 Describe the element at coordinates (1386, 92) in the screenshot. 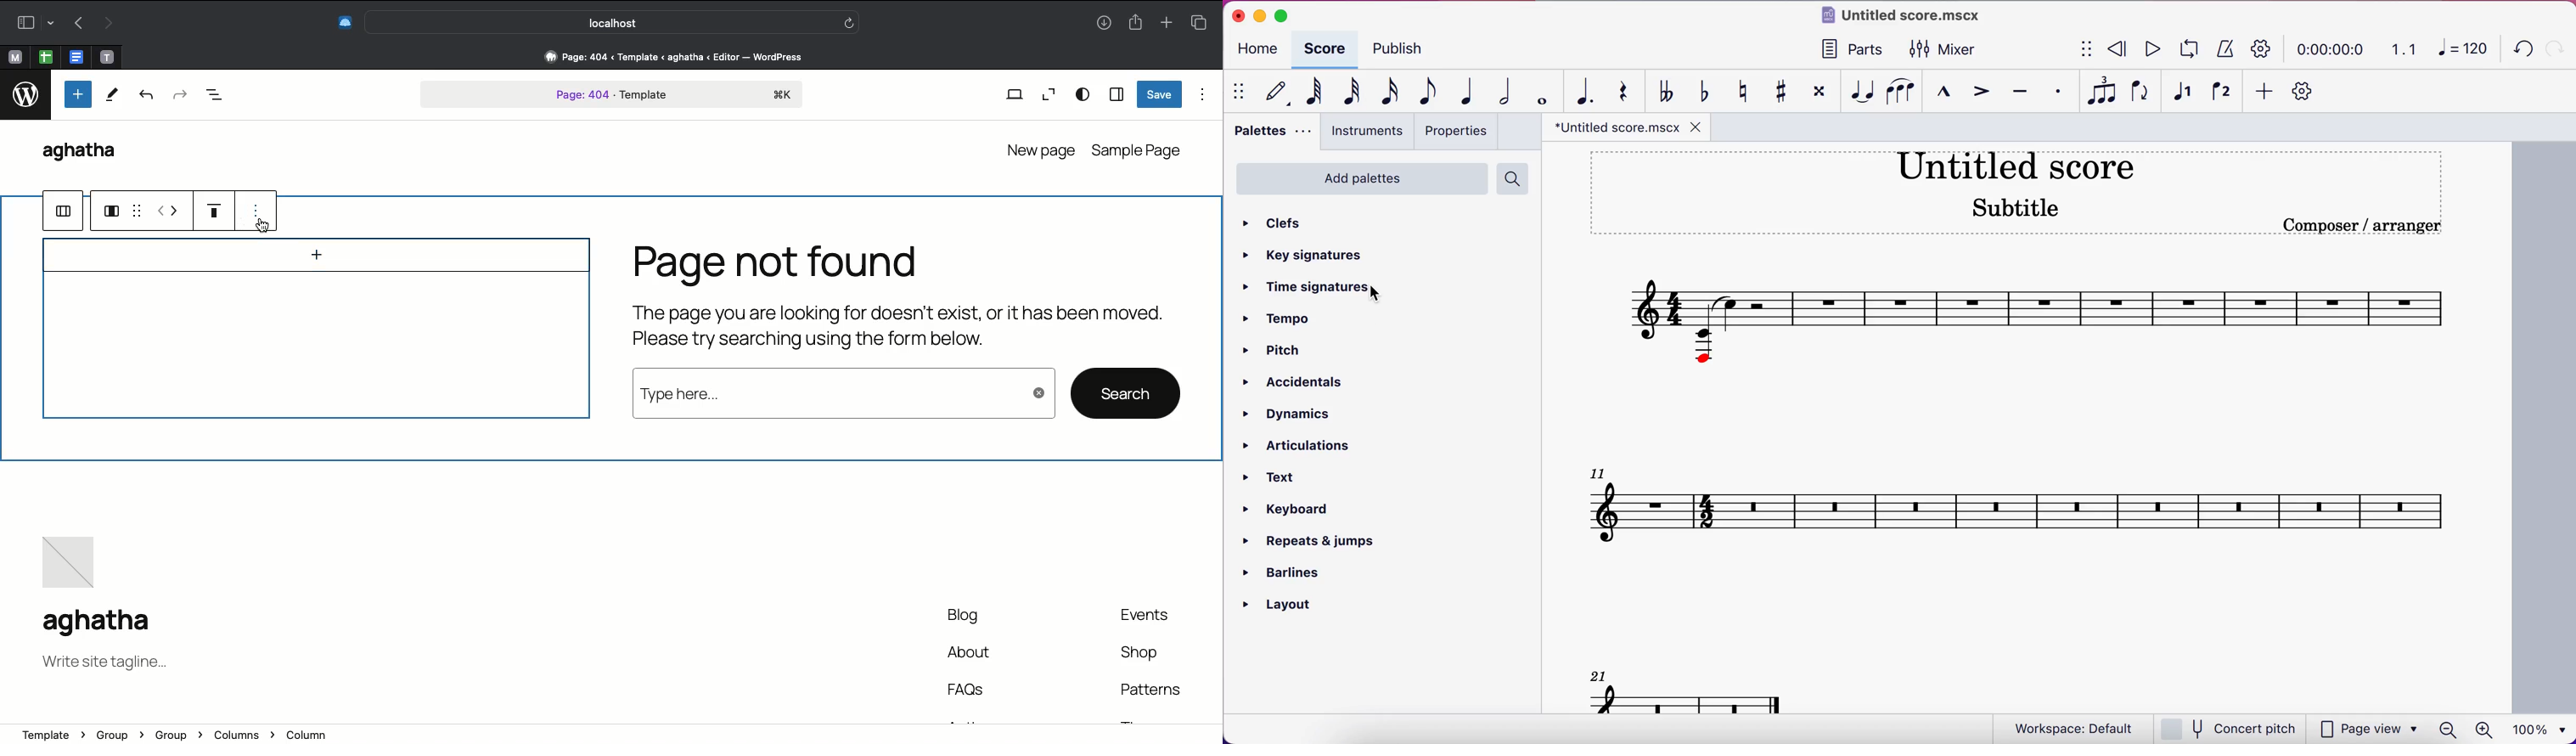

I see `16th note` at that location.